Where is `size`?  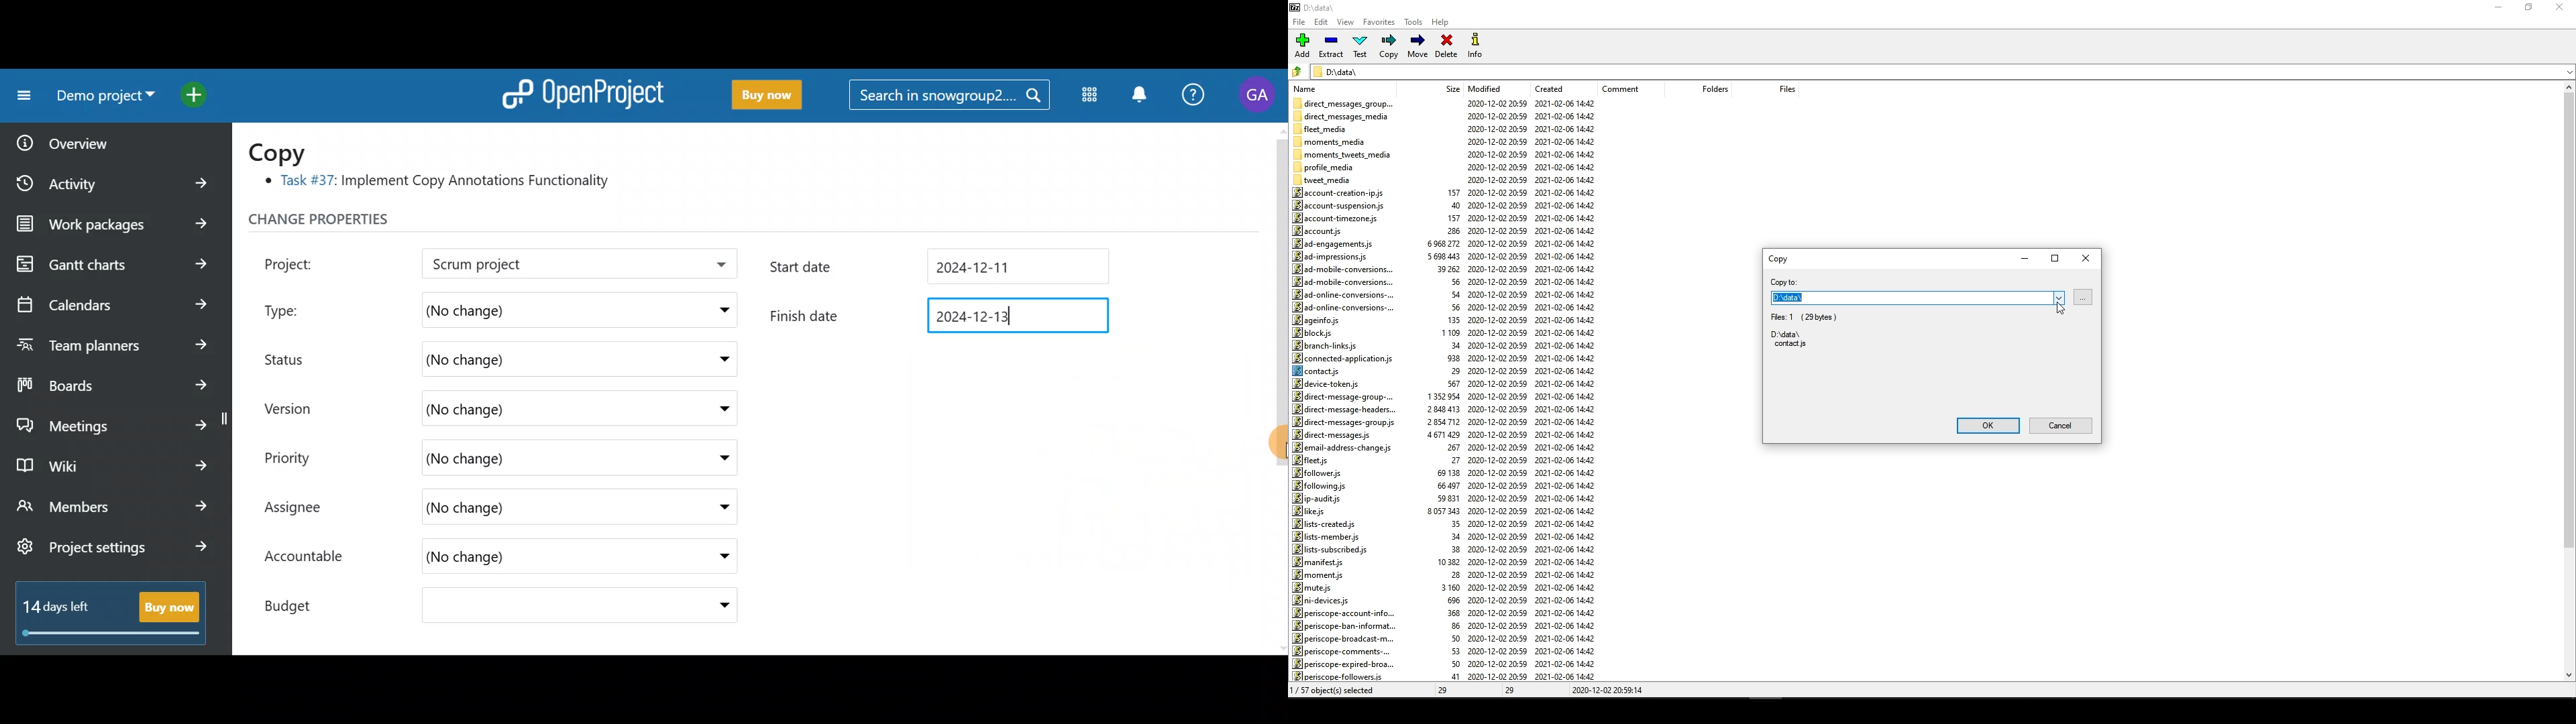 size is located at coordinates (1448, 89).